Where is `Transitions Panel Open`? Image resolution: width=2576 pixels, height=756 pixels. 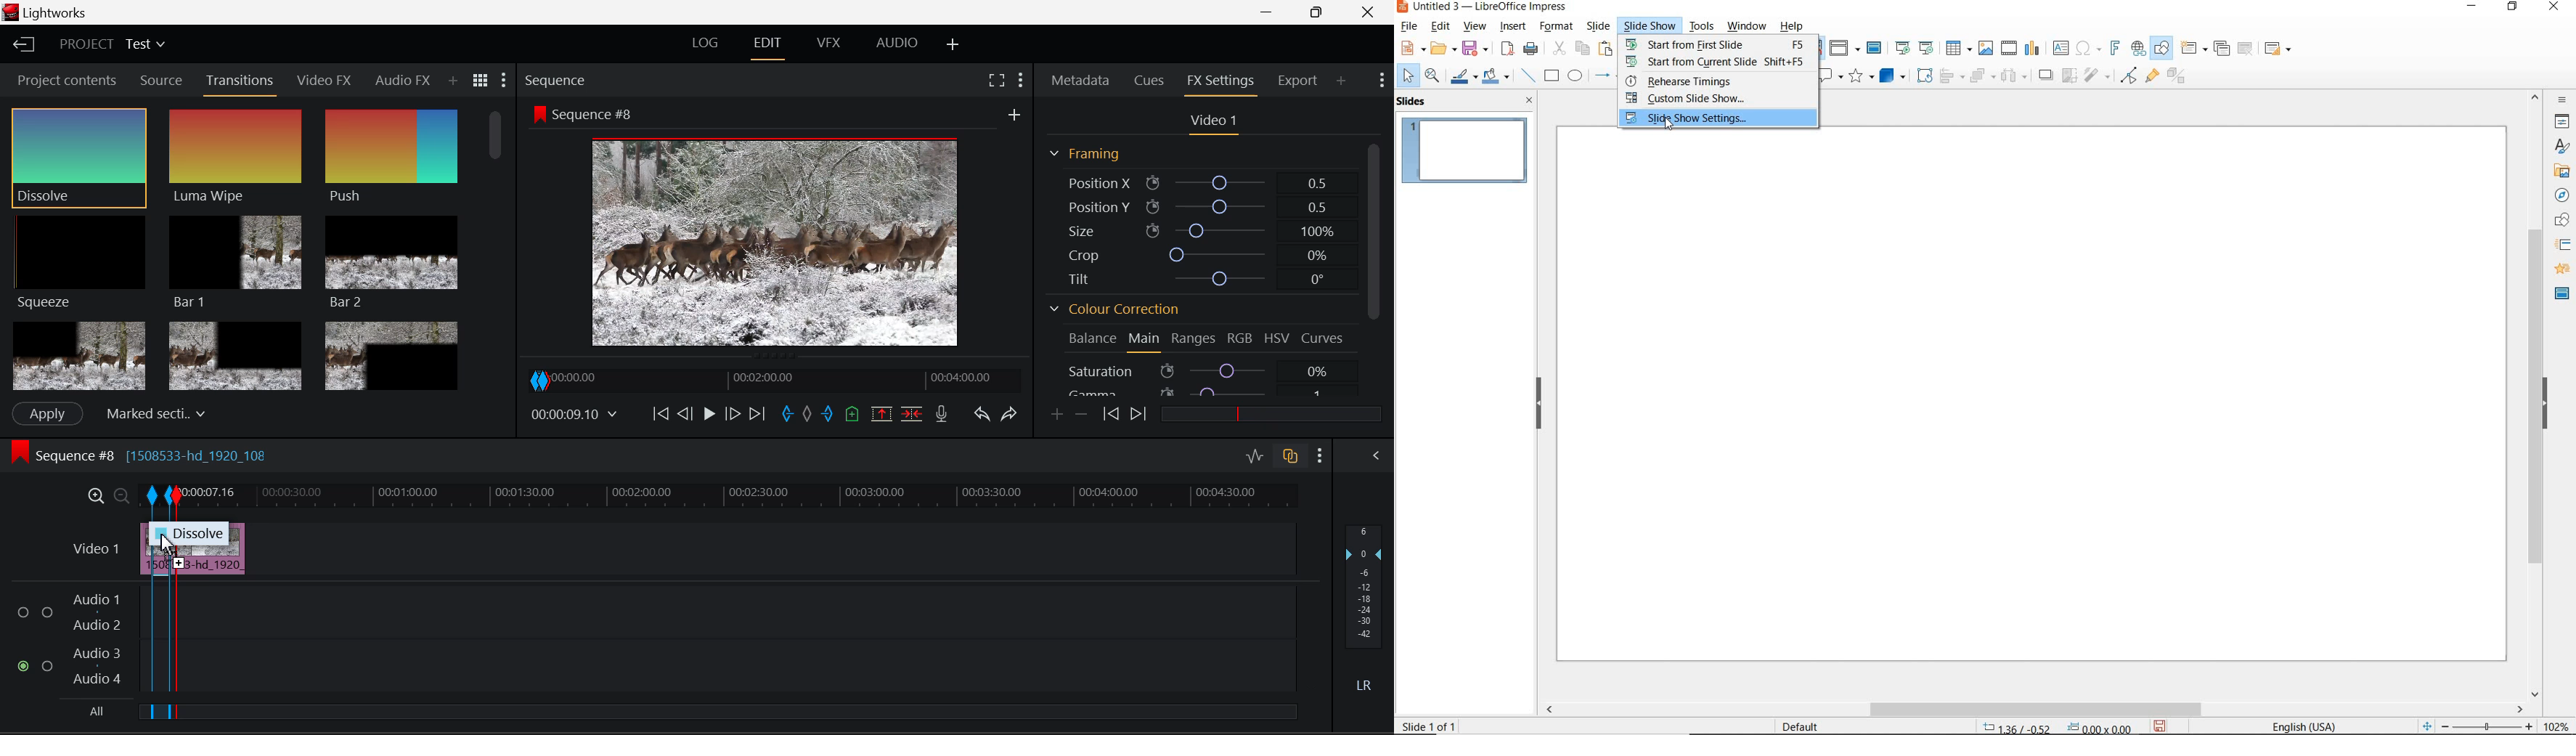 Transitions Panel Open is located at coordinates (240, 84).